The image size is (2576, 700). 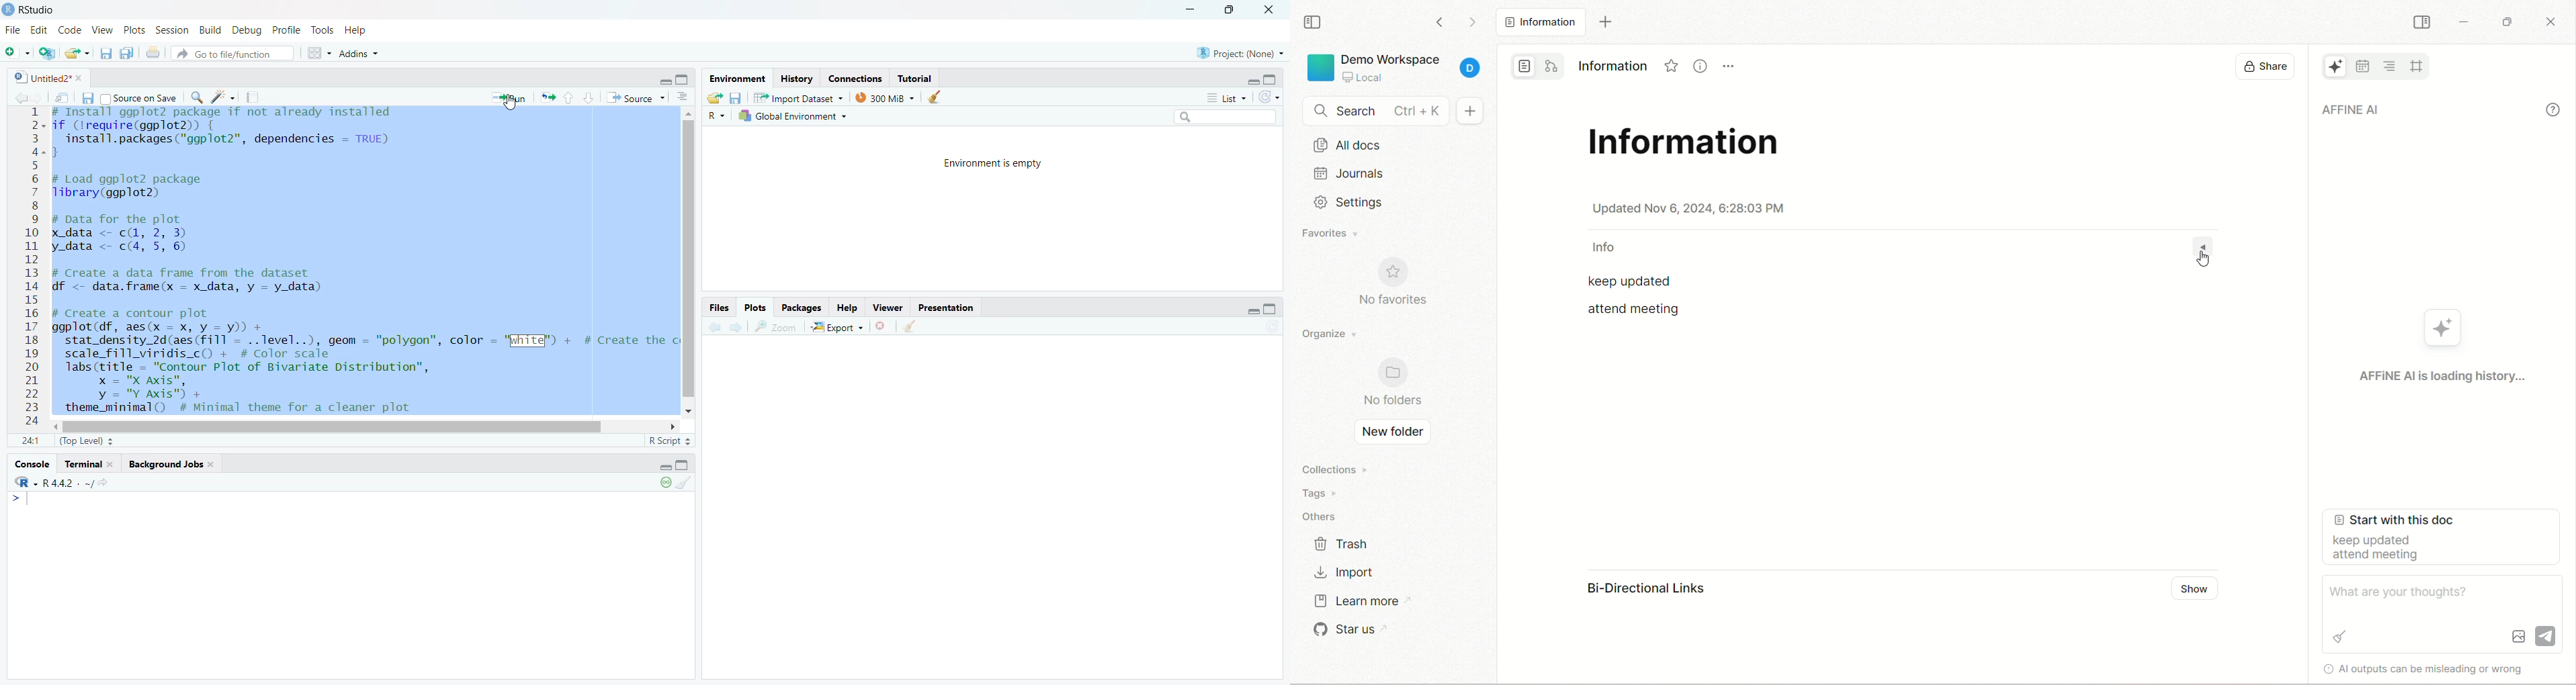 What do you see at coordinates (45, 52) in the screenshot?
I see `create new project` at bounding box center [45, 52].